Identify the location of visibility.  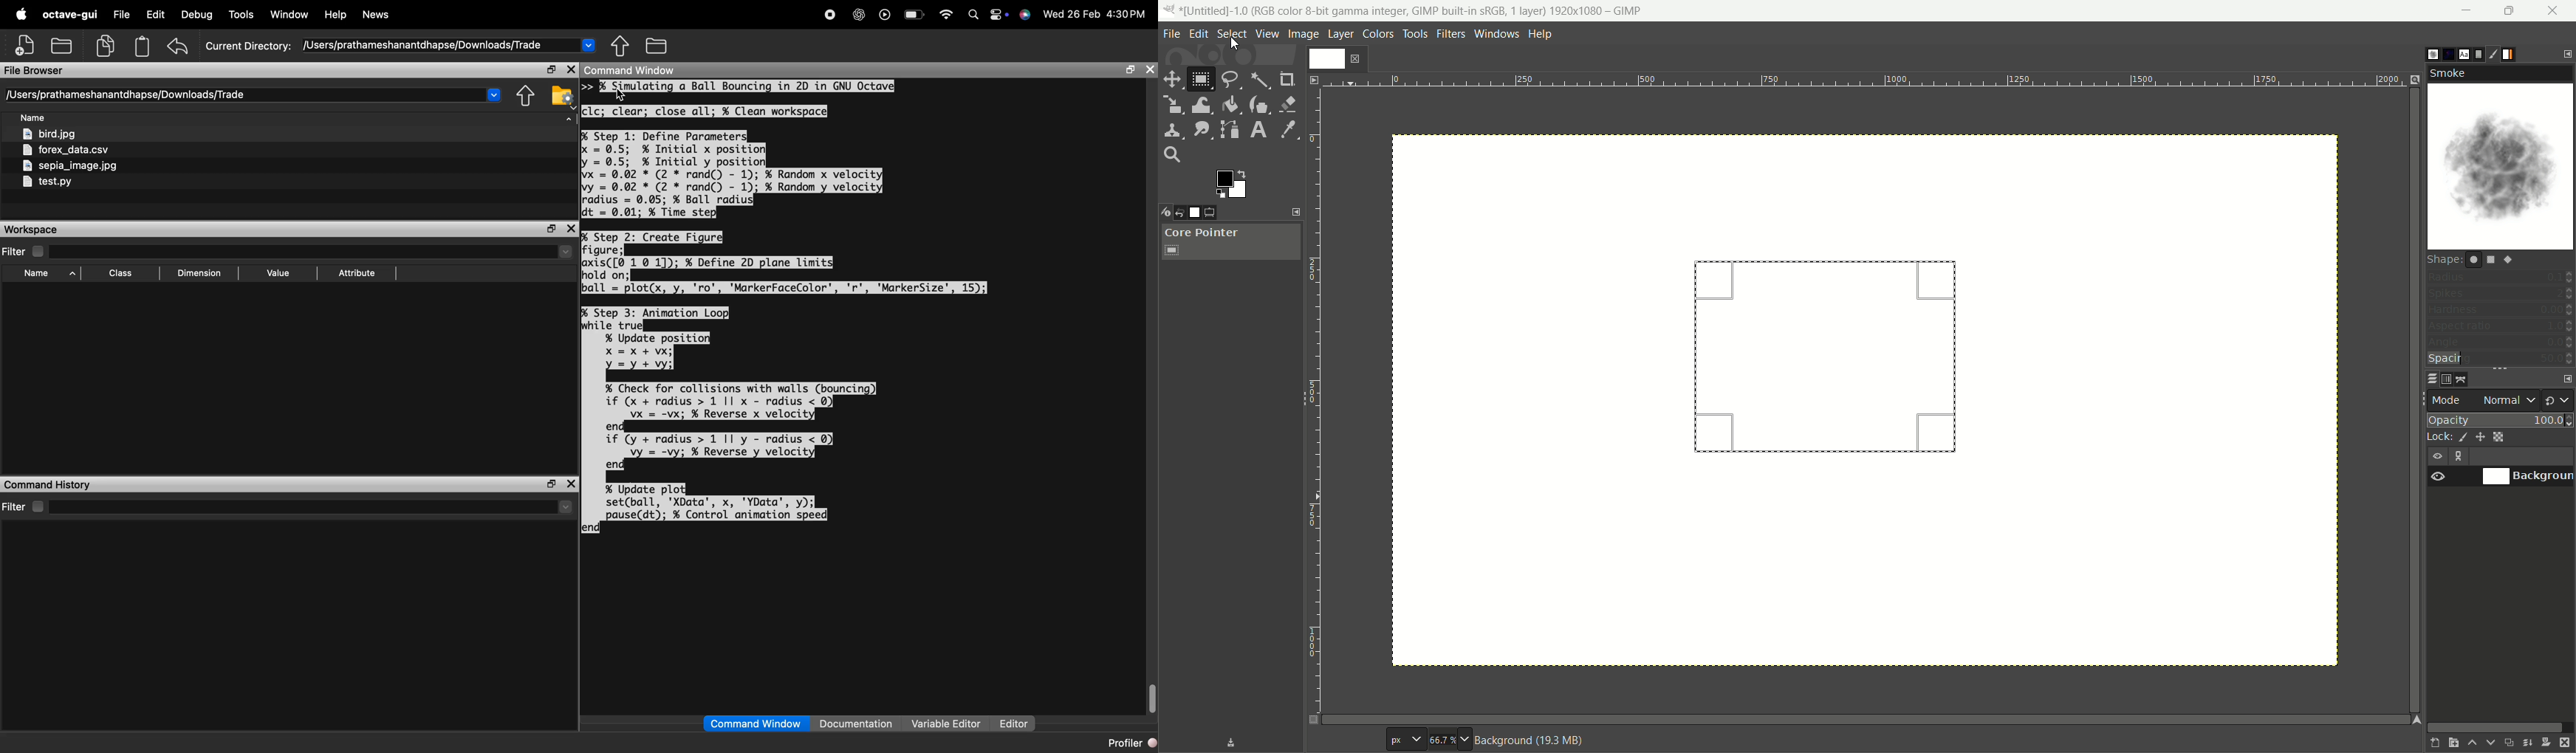
(2439, 478).